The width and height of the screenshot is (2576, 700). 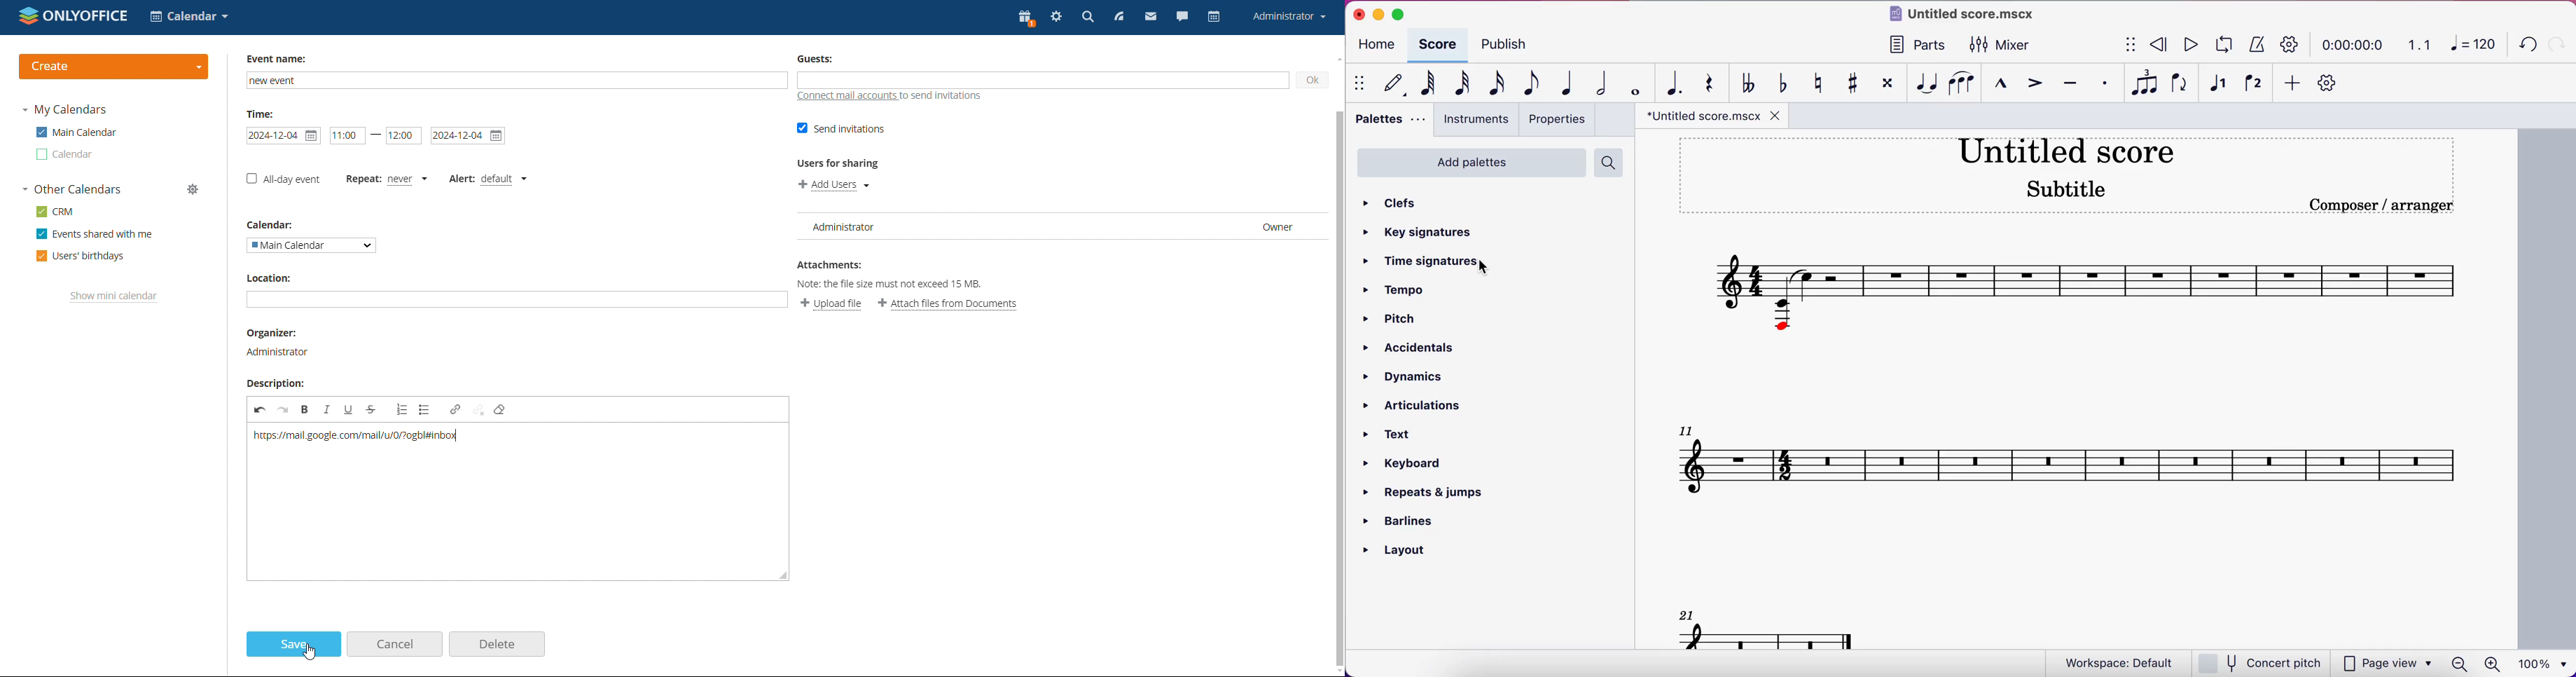 What do you see at coordinates (1423, 492) in the screenshot?
I see `repeats and jumps` at bounding box center [1423, 492].